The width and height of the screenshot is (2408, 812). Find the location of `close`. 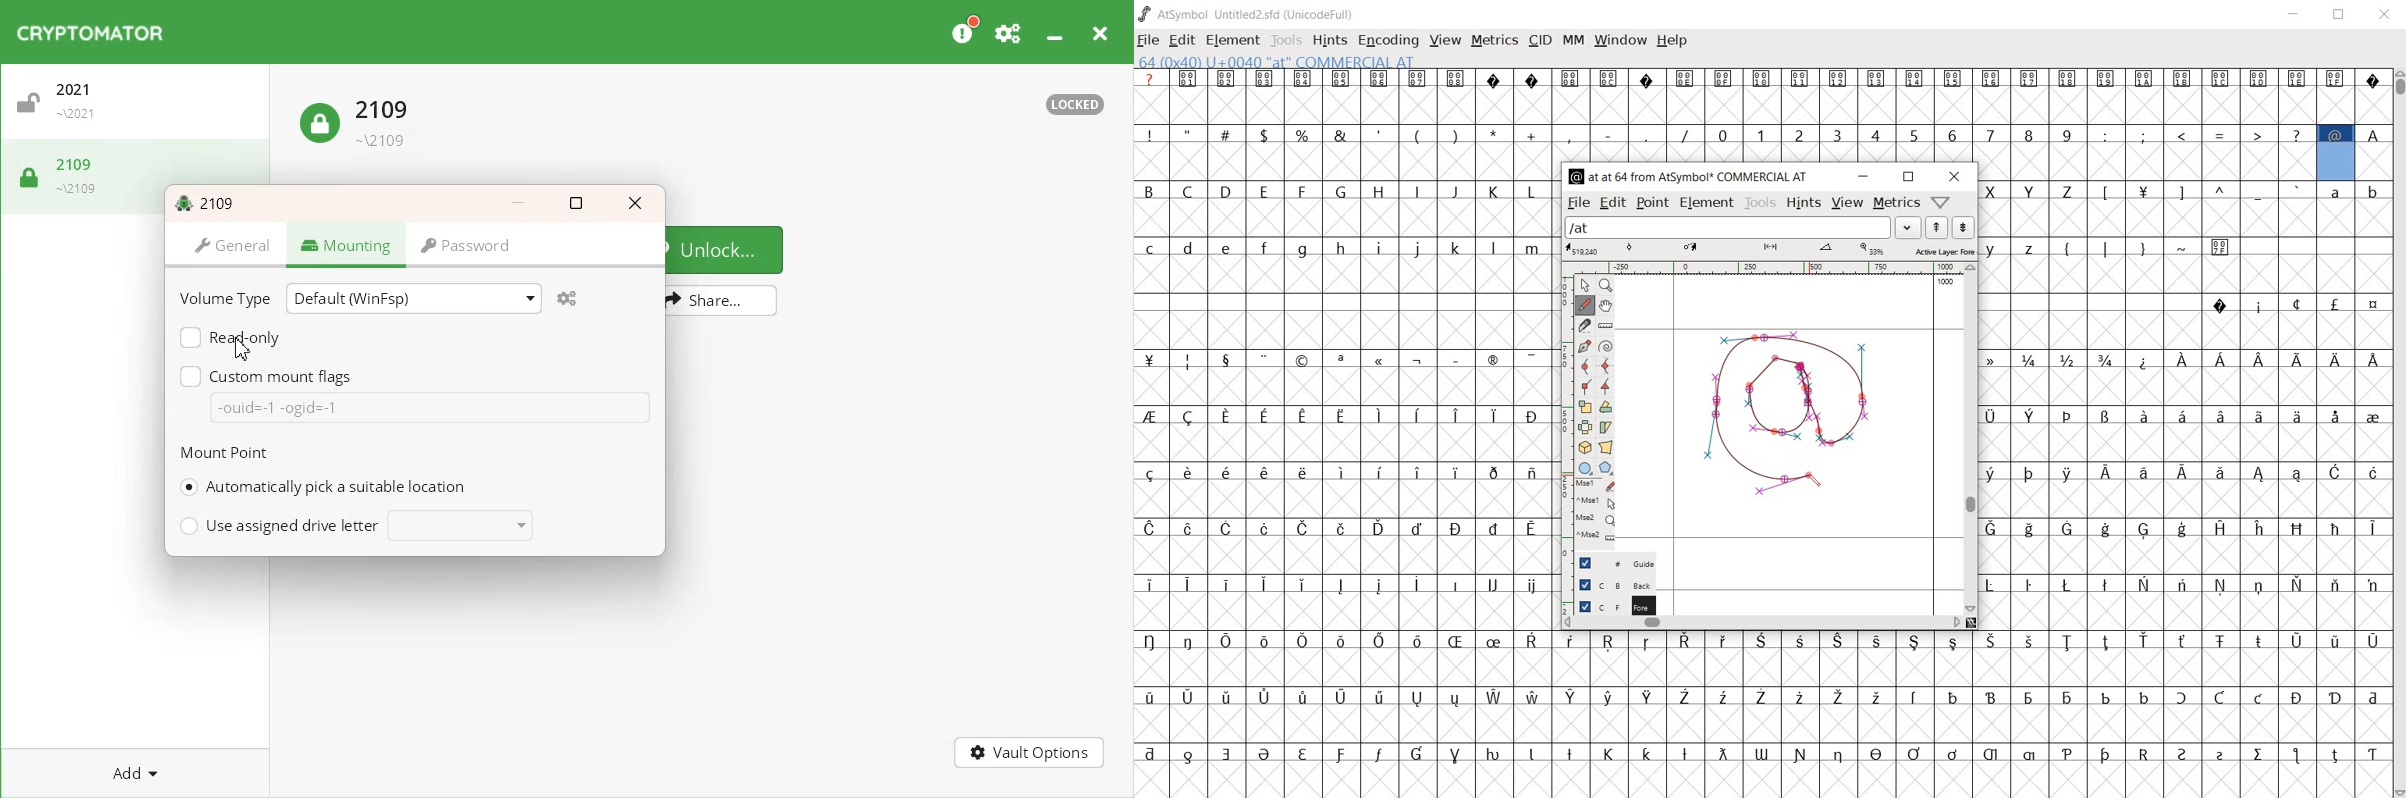

close is located at coordinates (1955, 176).